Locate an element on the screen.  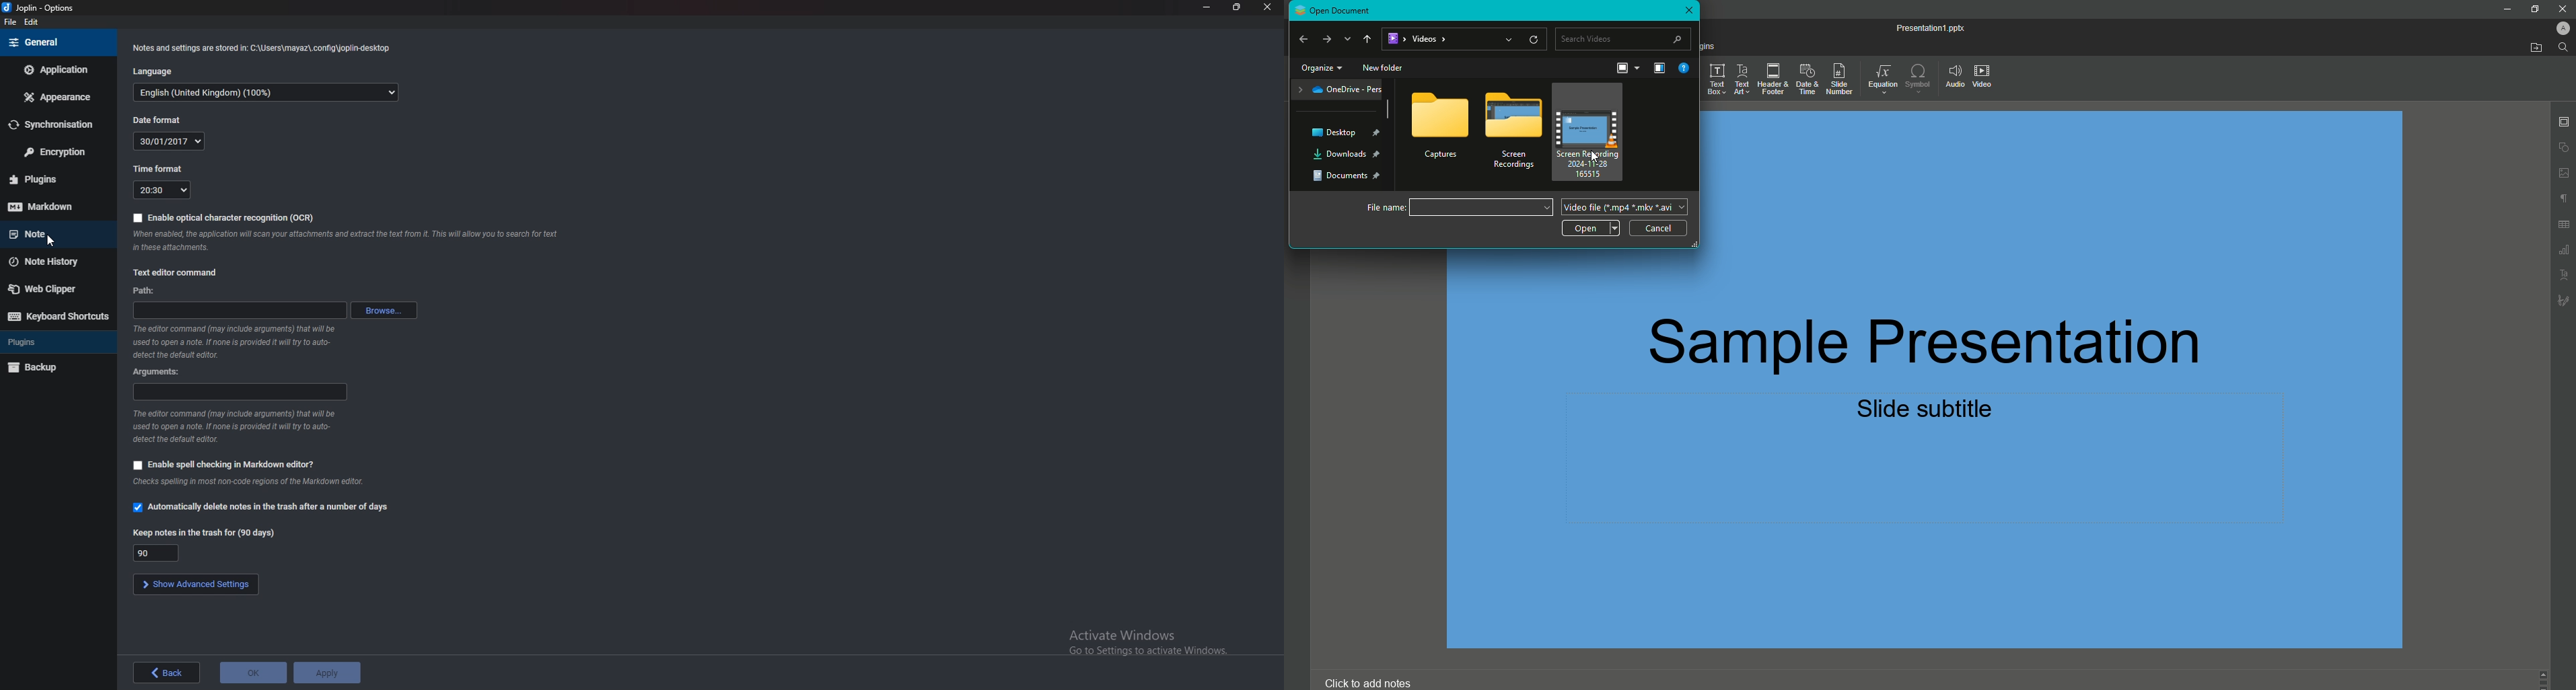
Info is located at coordinates (239, 427).